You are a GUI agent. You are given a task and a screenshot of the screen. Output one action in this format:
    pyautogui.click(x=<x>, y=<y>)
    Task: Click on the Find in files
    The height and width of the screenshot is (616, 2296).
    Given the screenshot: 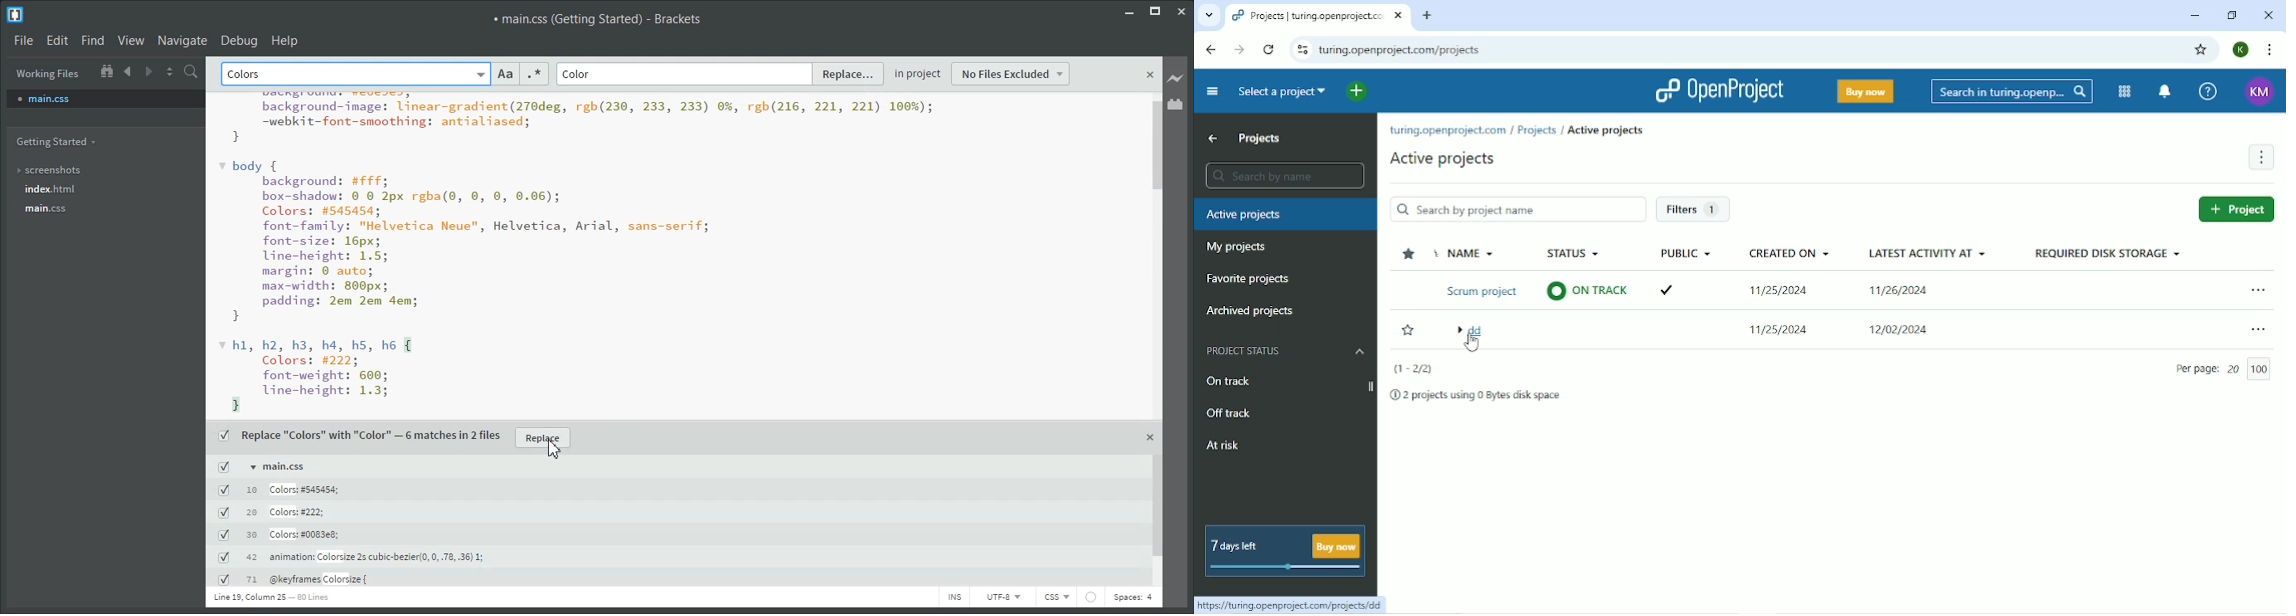 What is the action you would take?
    pyautogui.click(x=192, y=71)
    